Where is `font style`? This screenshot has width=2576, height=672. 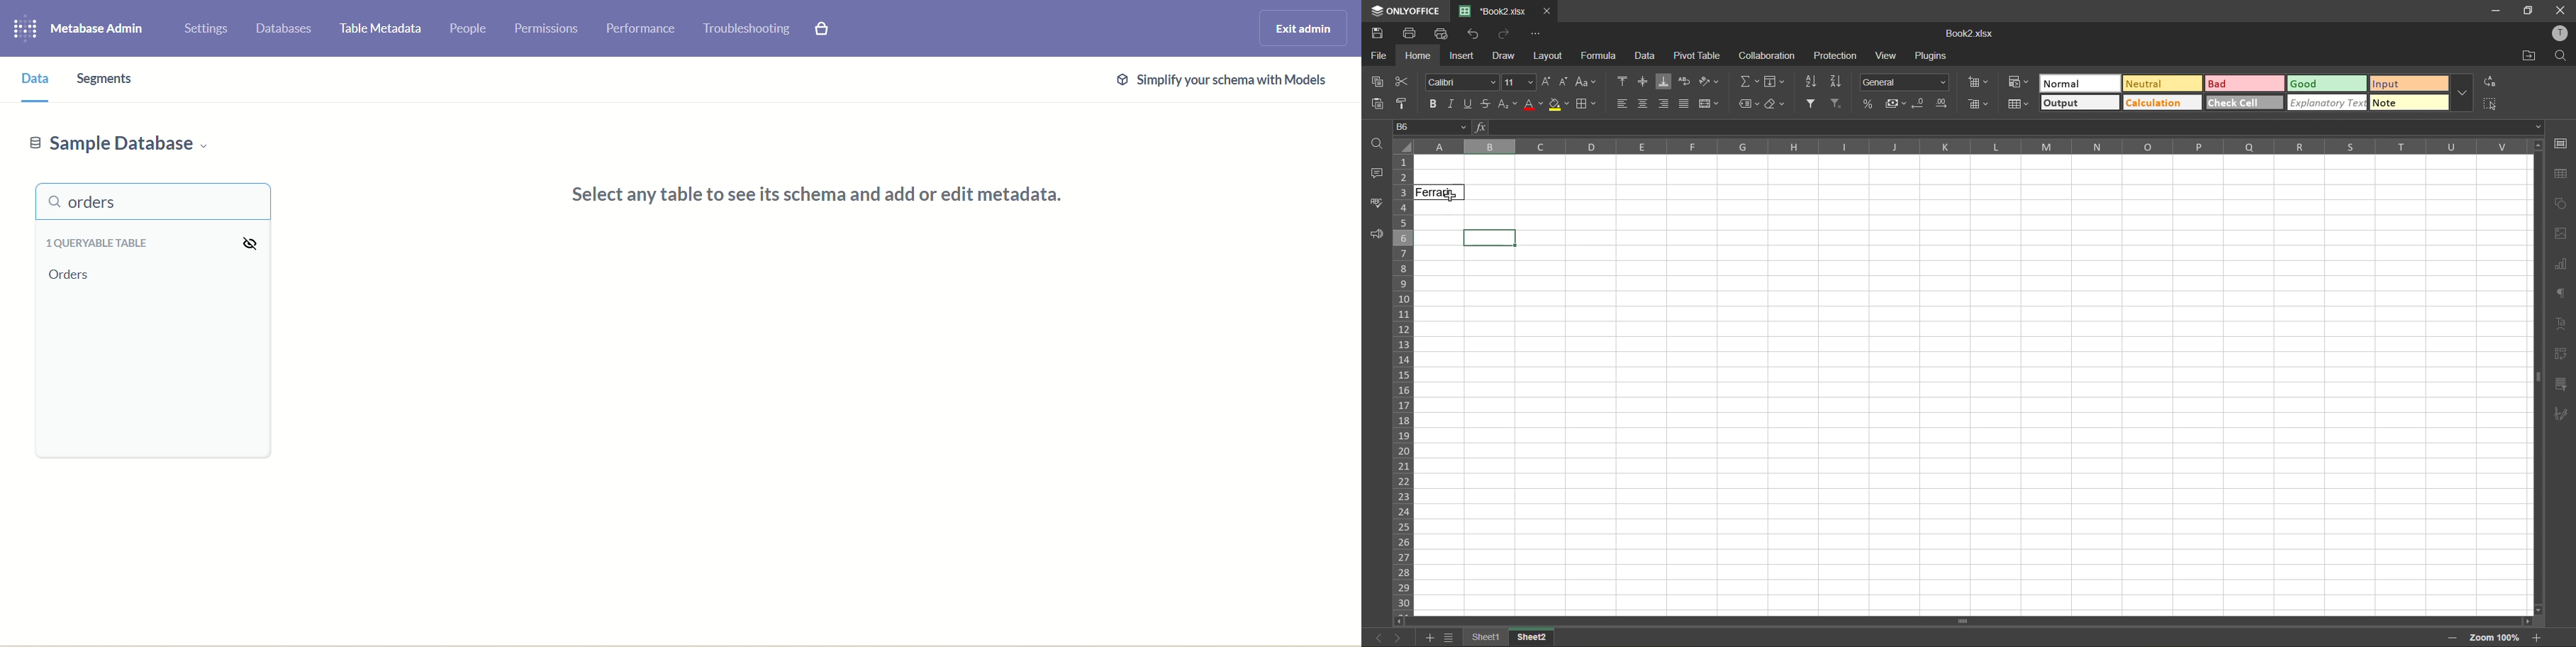
font style is located at coordinates (1459, 81).